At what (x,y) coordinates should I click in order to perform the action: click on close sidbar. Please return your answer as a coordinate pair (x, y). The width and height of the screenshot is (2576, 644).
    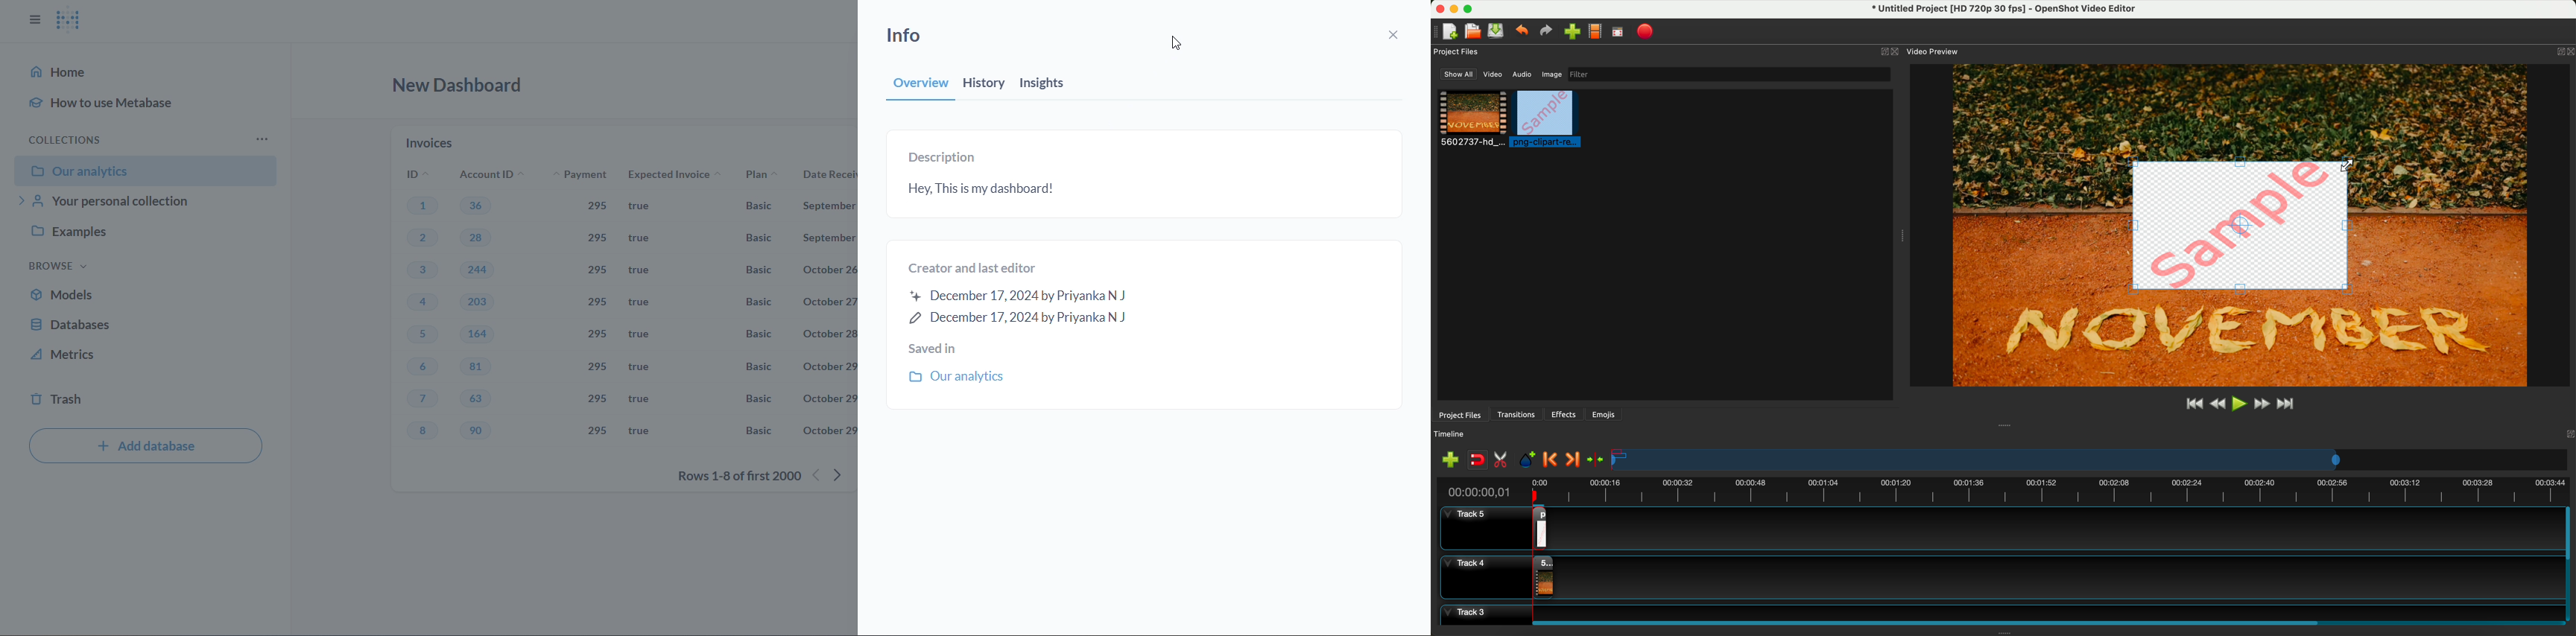
    Looking at the image, I should click on (33, 20).